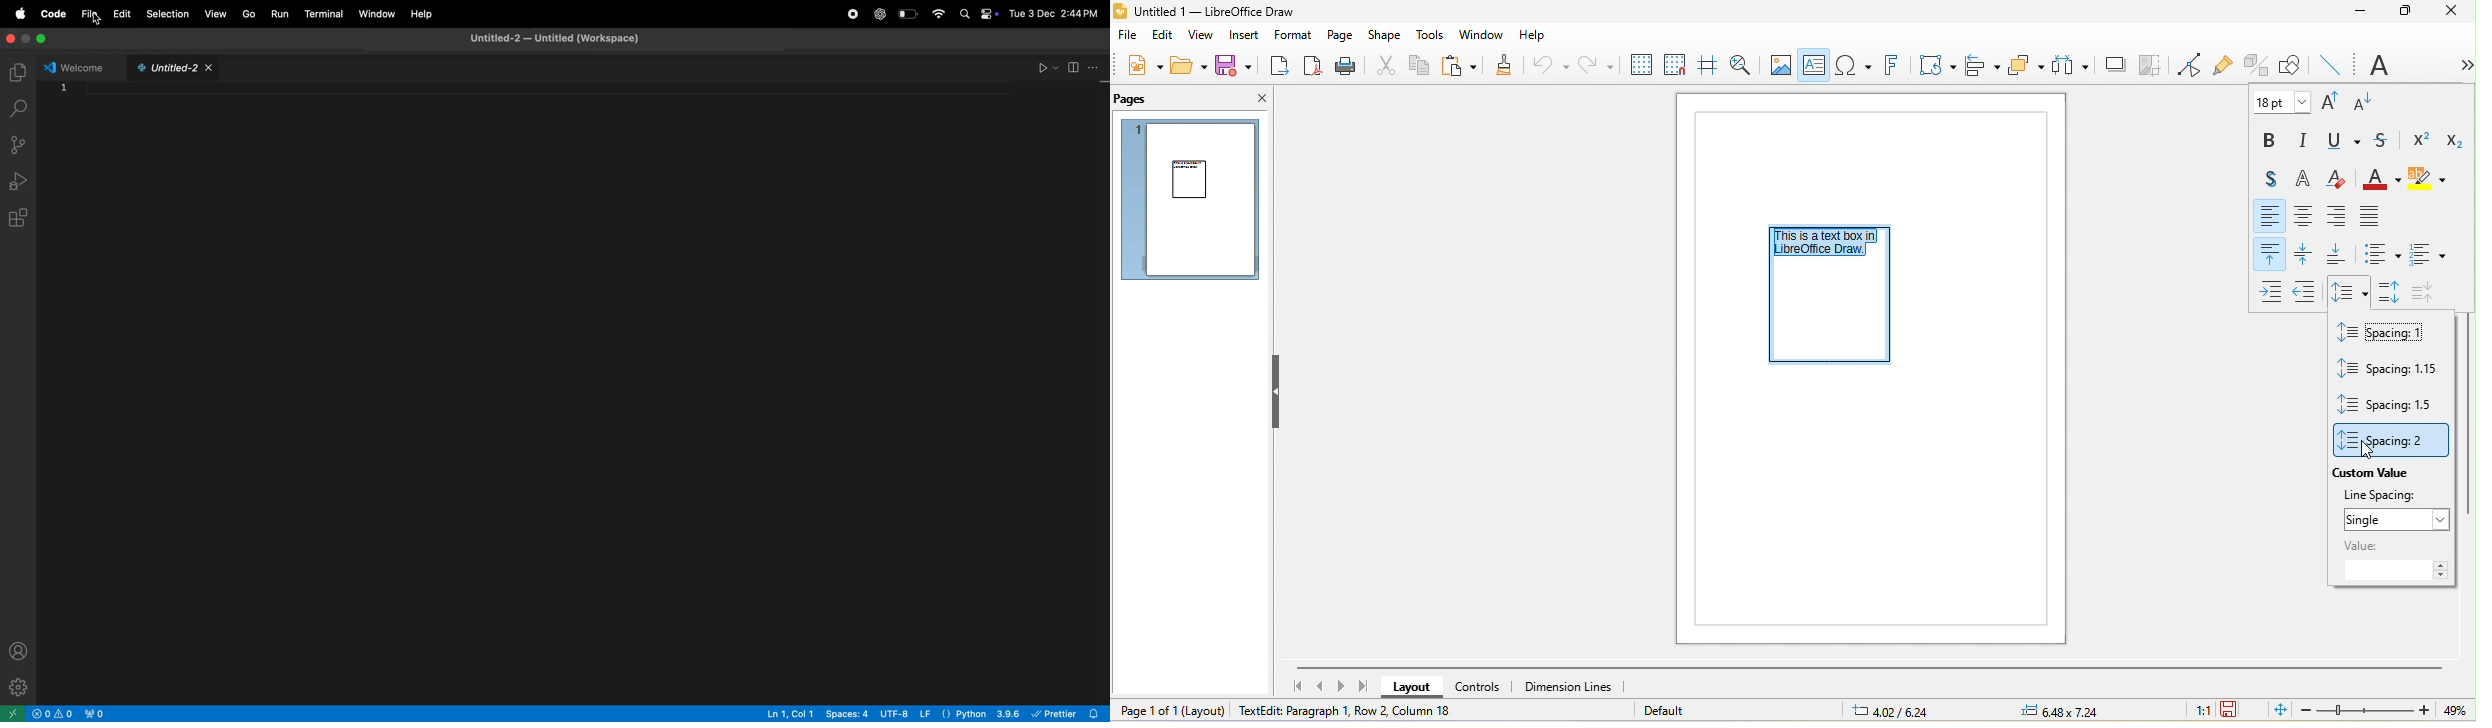 This screenshot has height=728, width=2492. What do you see at coordinates (1739, 64) in the screenshot?
I see `zoom and pan` at bounding box center [1739, 64].